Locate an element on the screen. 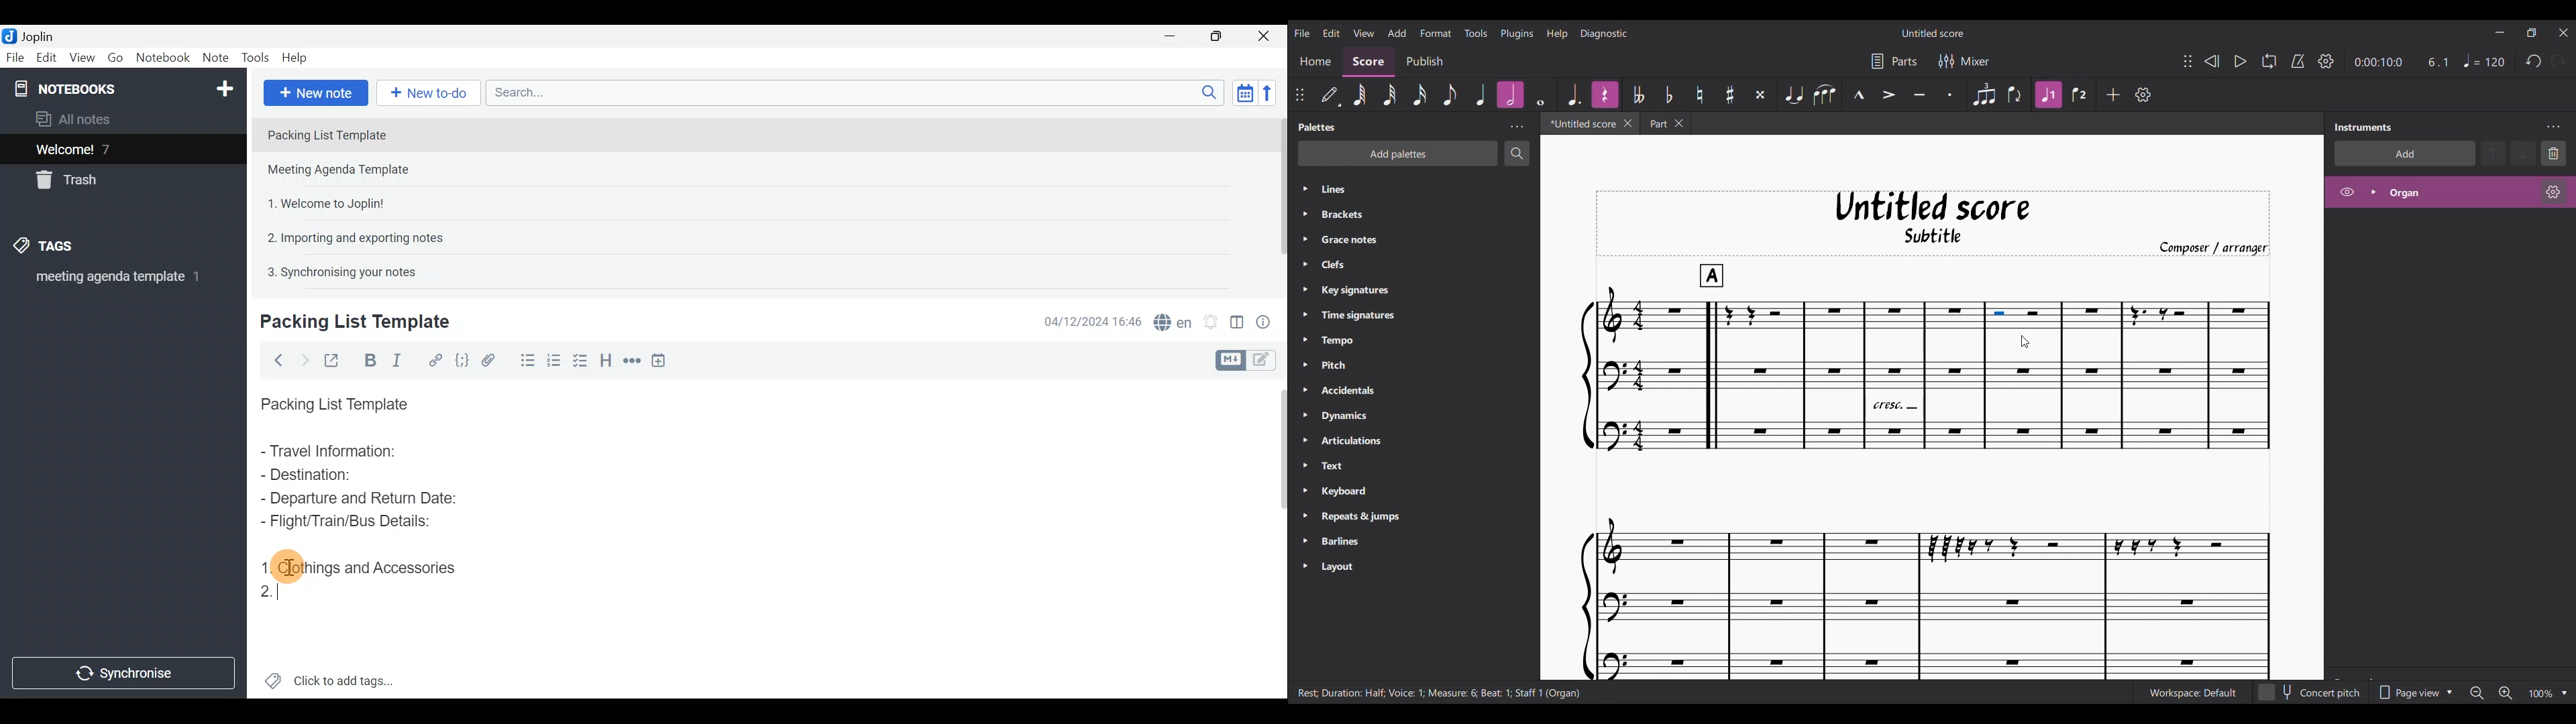 This screenshot has width=2576, height=728. Selected not deleted from measure is located at coordinates (2023, 316).